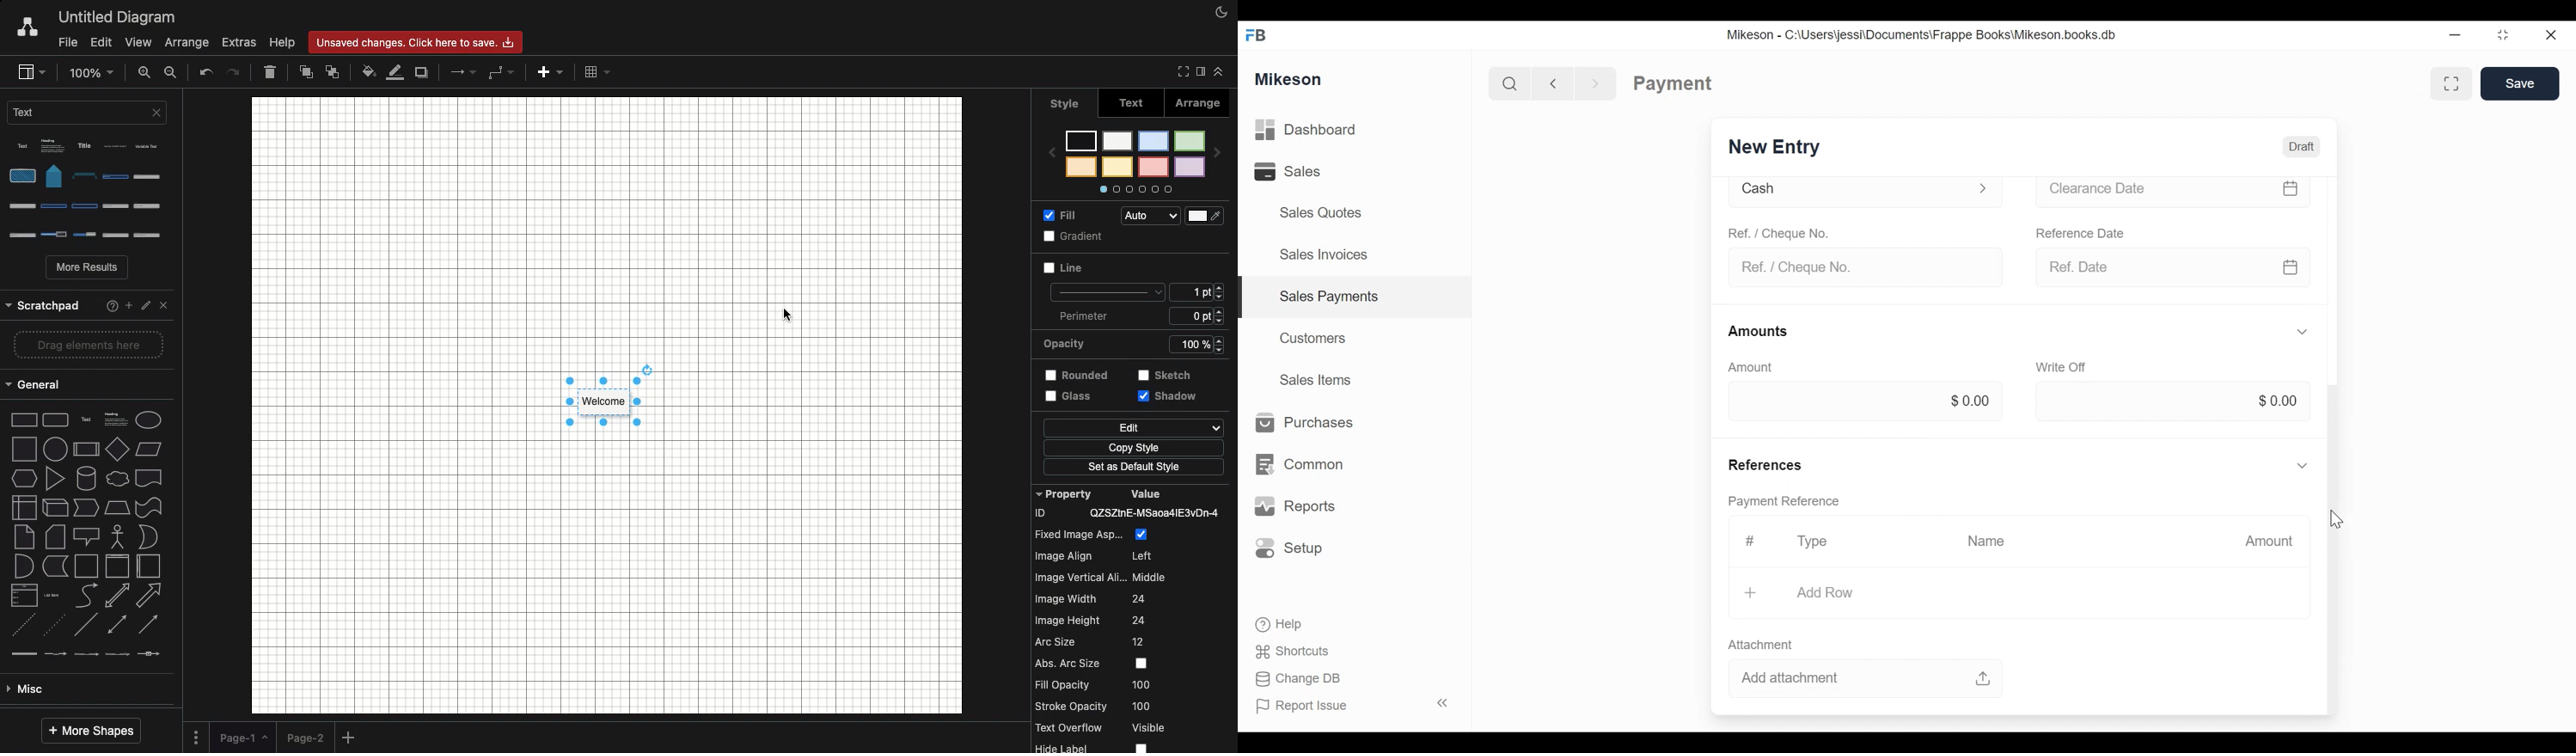 Image resolution: width=2576 pixels, height=756 pixels. I want to click on previous, so click(1551, 84).